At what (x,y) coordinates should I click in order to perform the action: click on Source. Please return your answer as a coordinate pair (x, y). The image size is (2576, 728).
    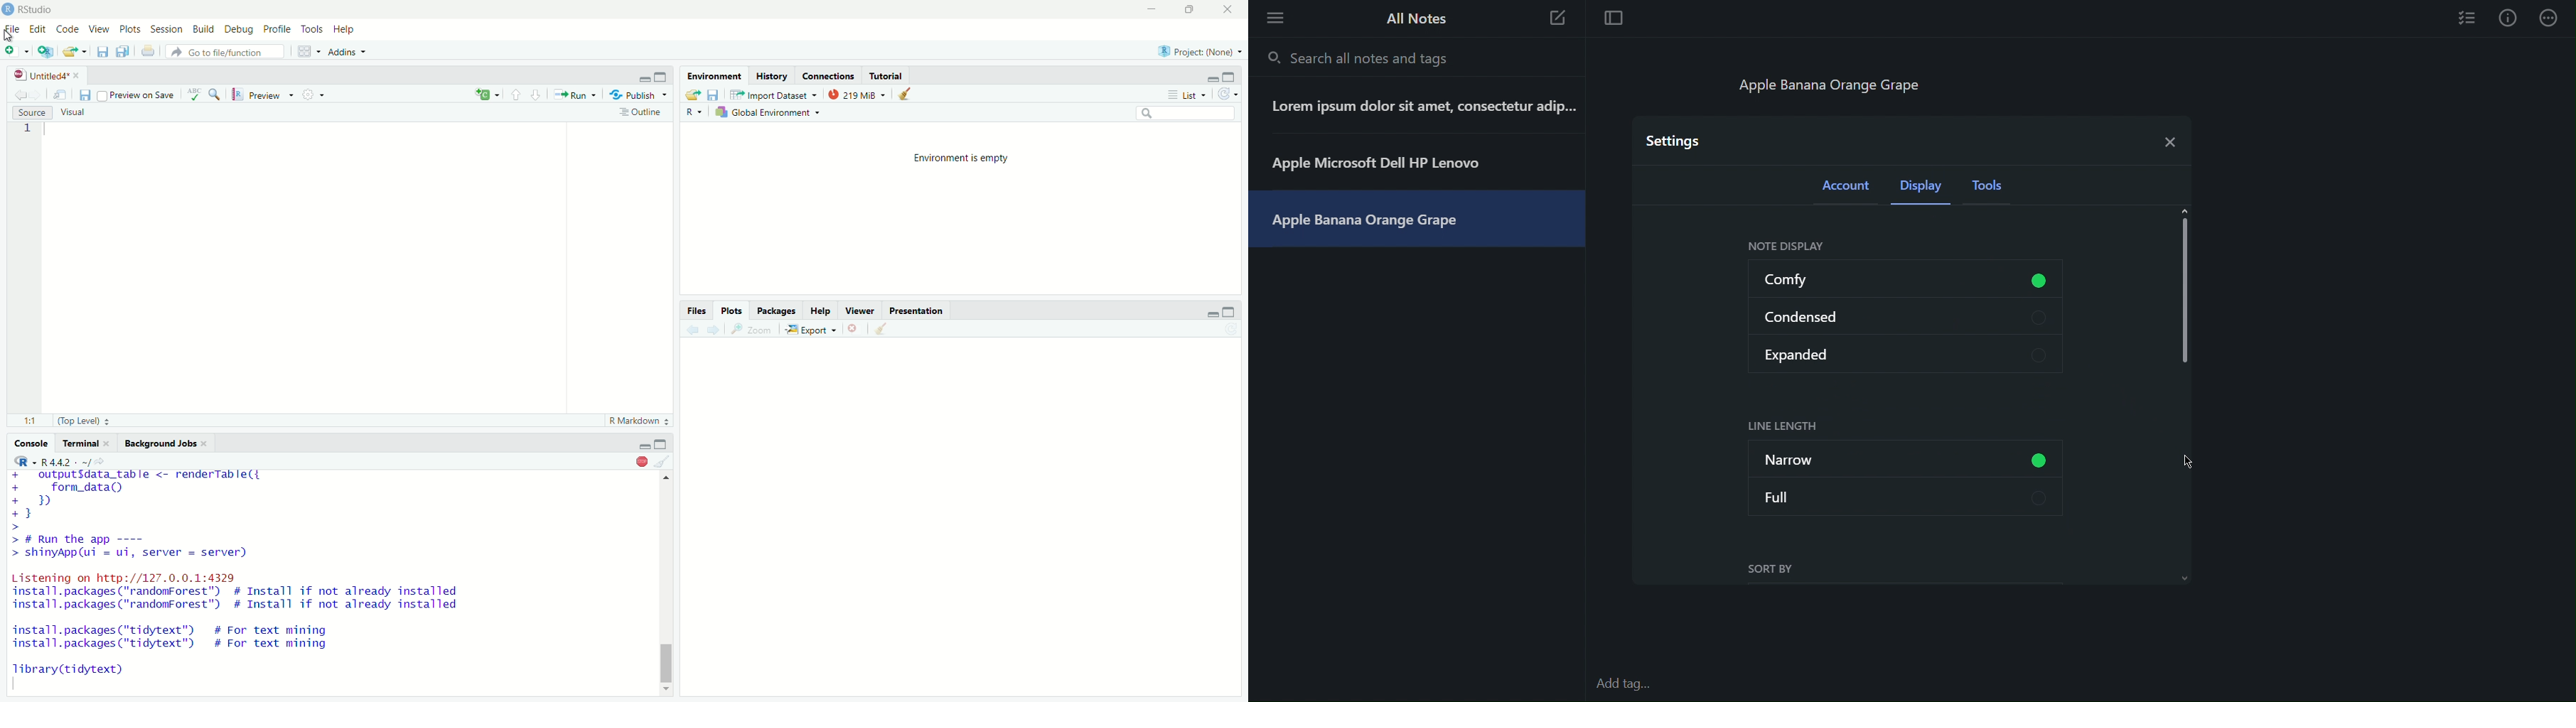
    Looking at the image, I should click on (33, 113).